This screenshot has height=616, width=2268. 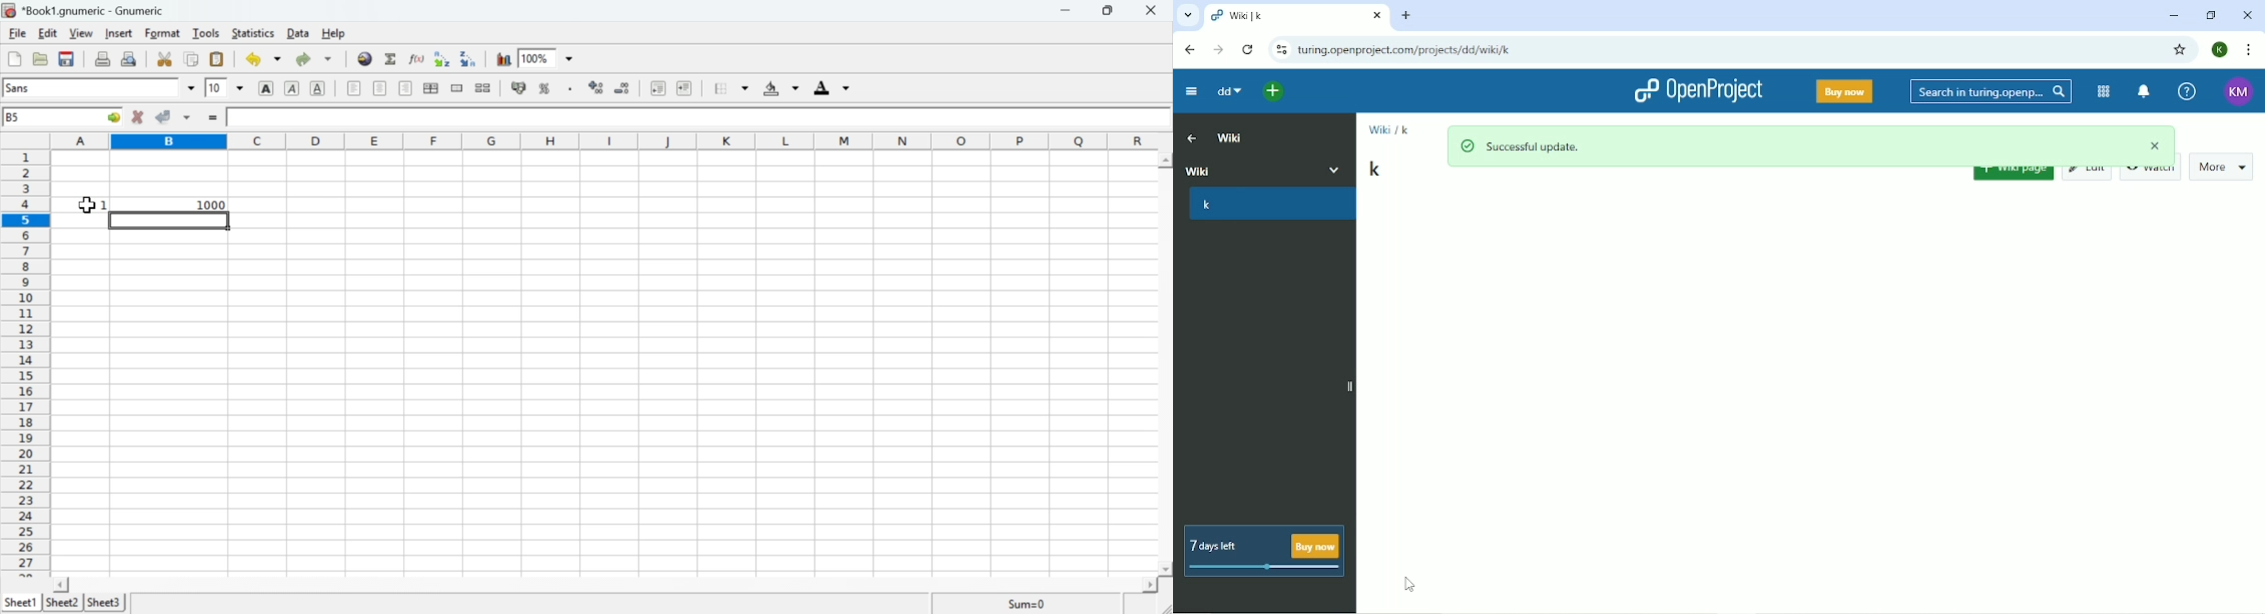 I want to click on Tools, so click(x=207, y=33).